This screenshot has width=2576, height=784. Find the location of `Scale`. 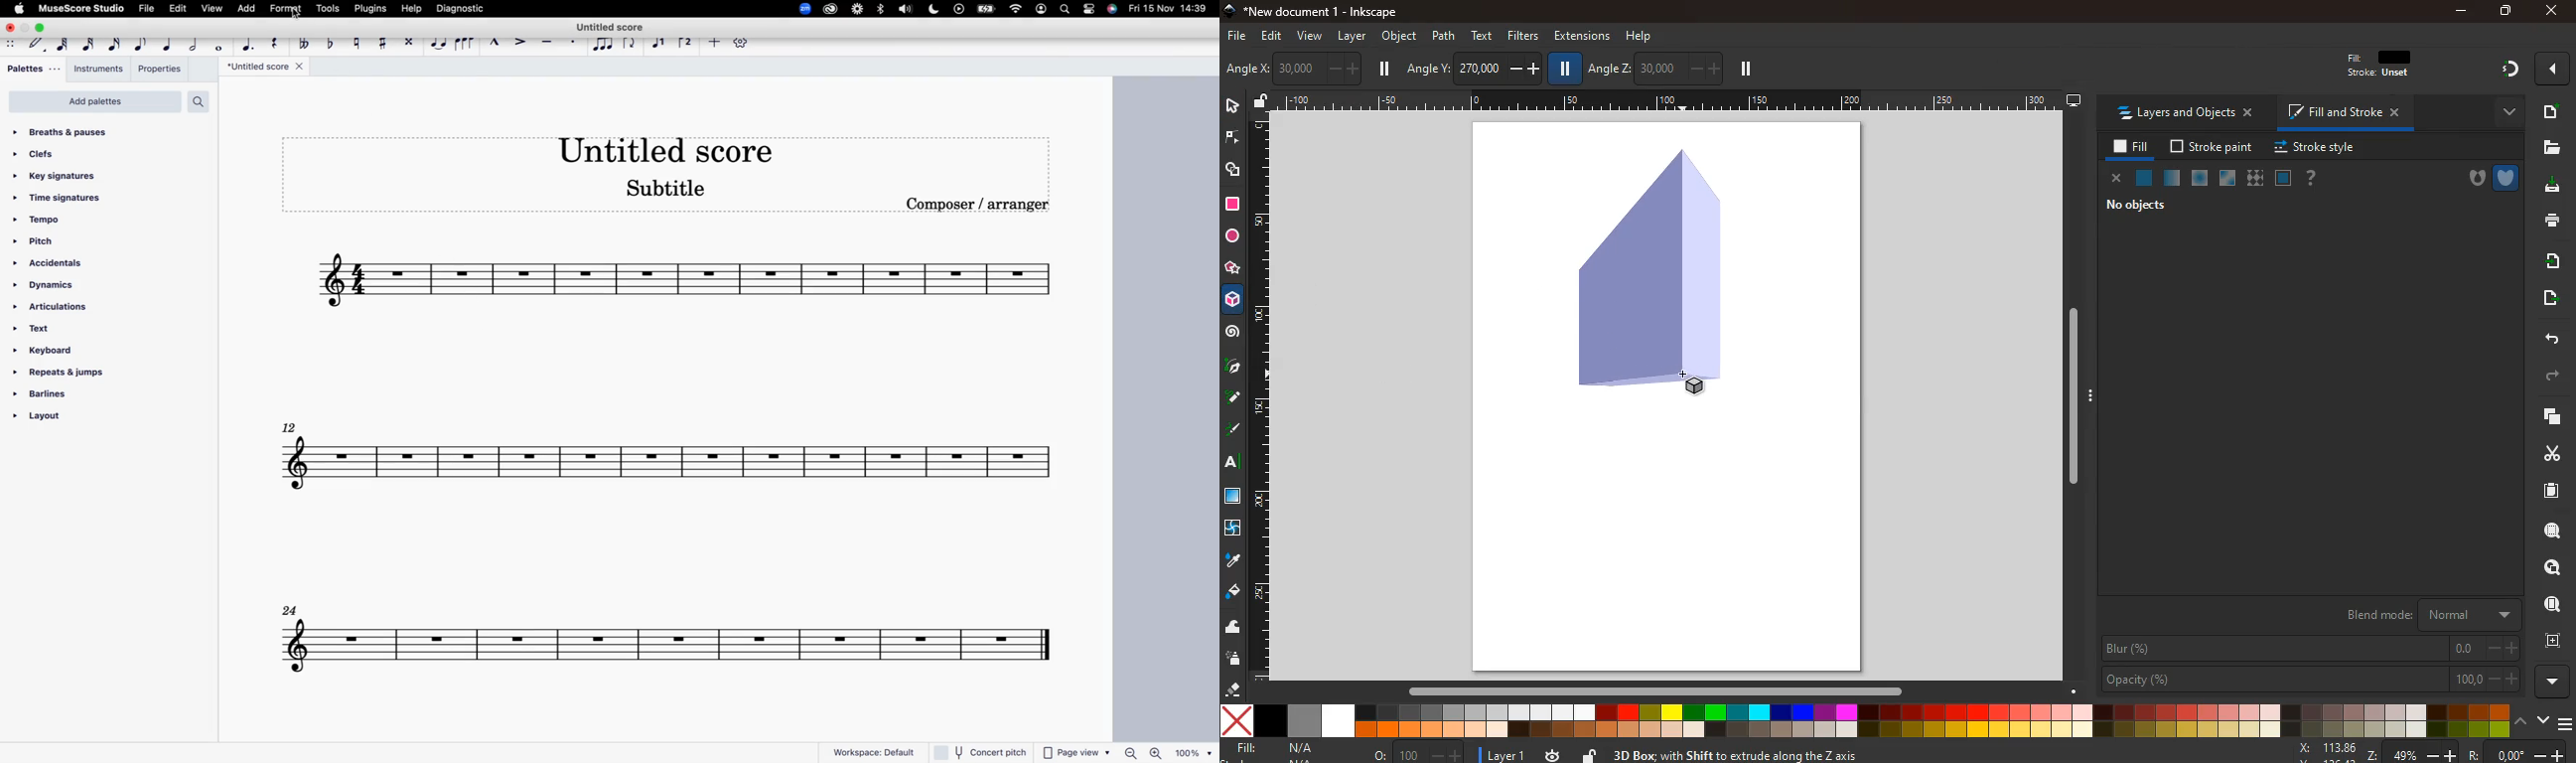

Scale is located at coordinates (1665, 98).